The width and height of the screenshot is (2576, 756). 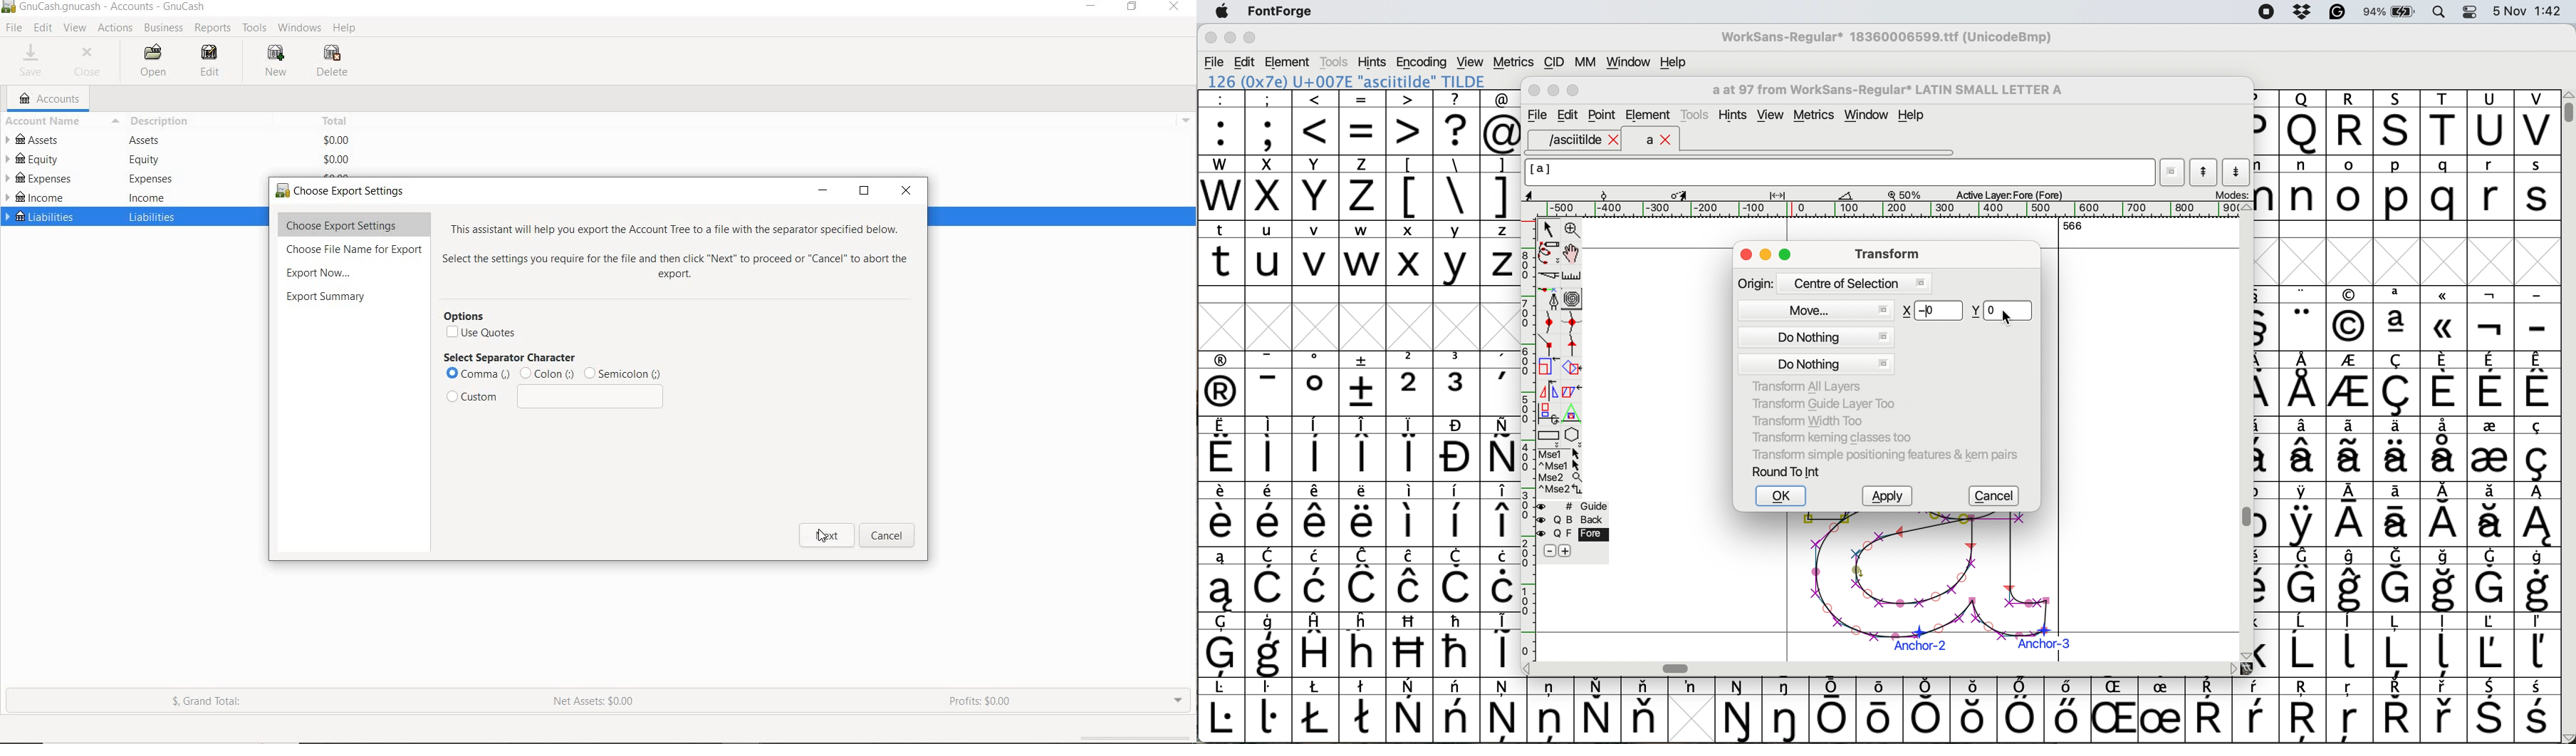 I want to click on EDIT, so click(x=207, y=63).